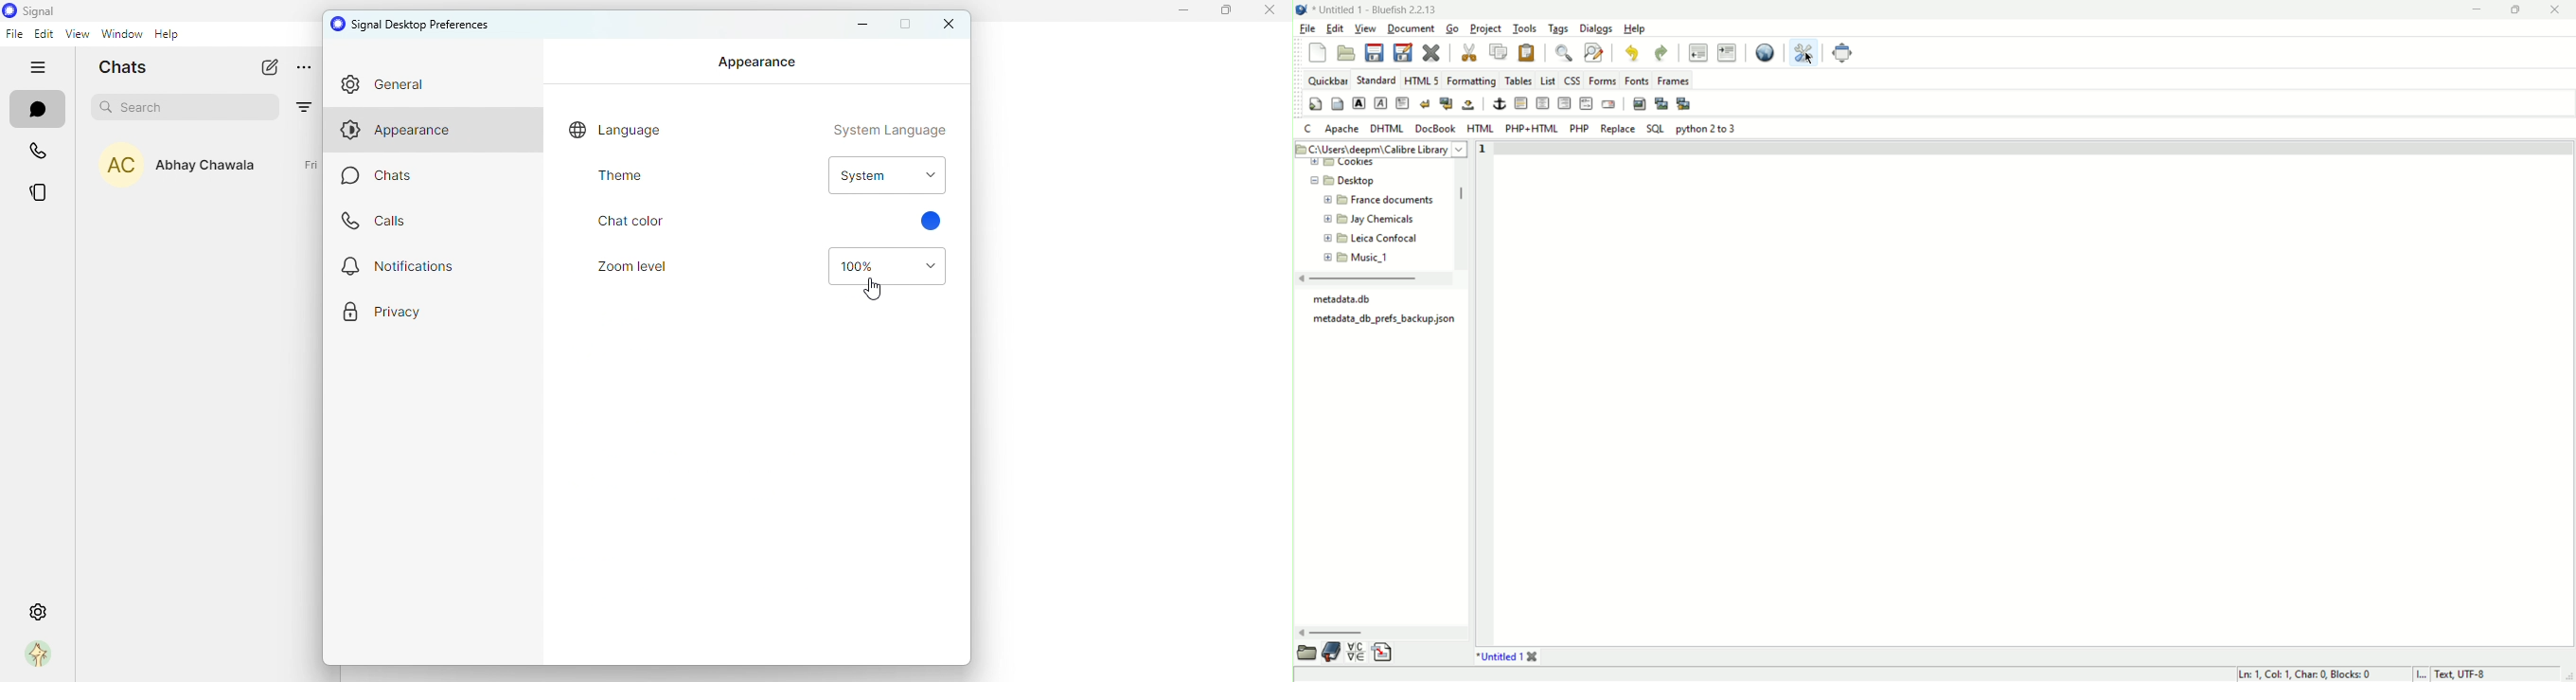 The image size is (2576, 700). What do you see at coordinates (131, 70) in the screenshot?
I see `chats` at bounding box center [131, 70].